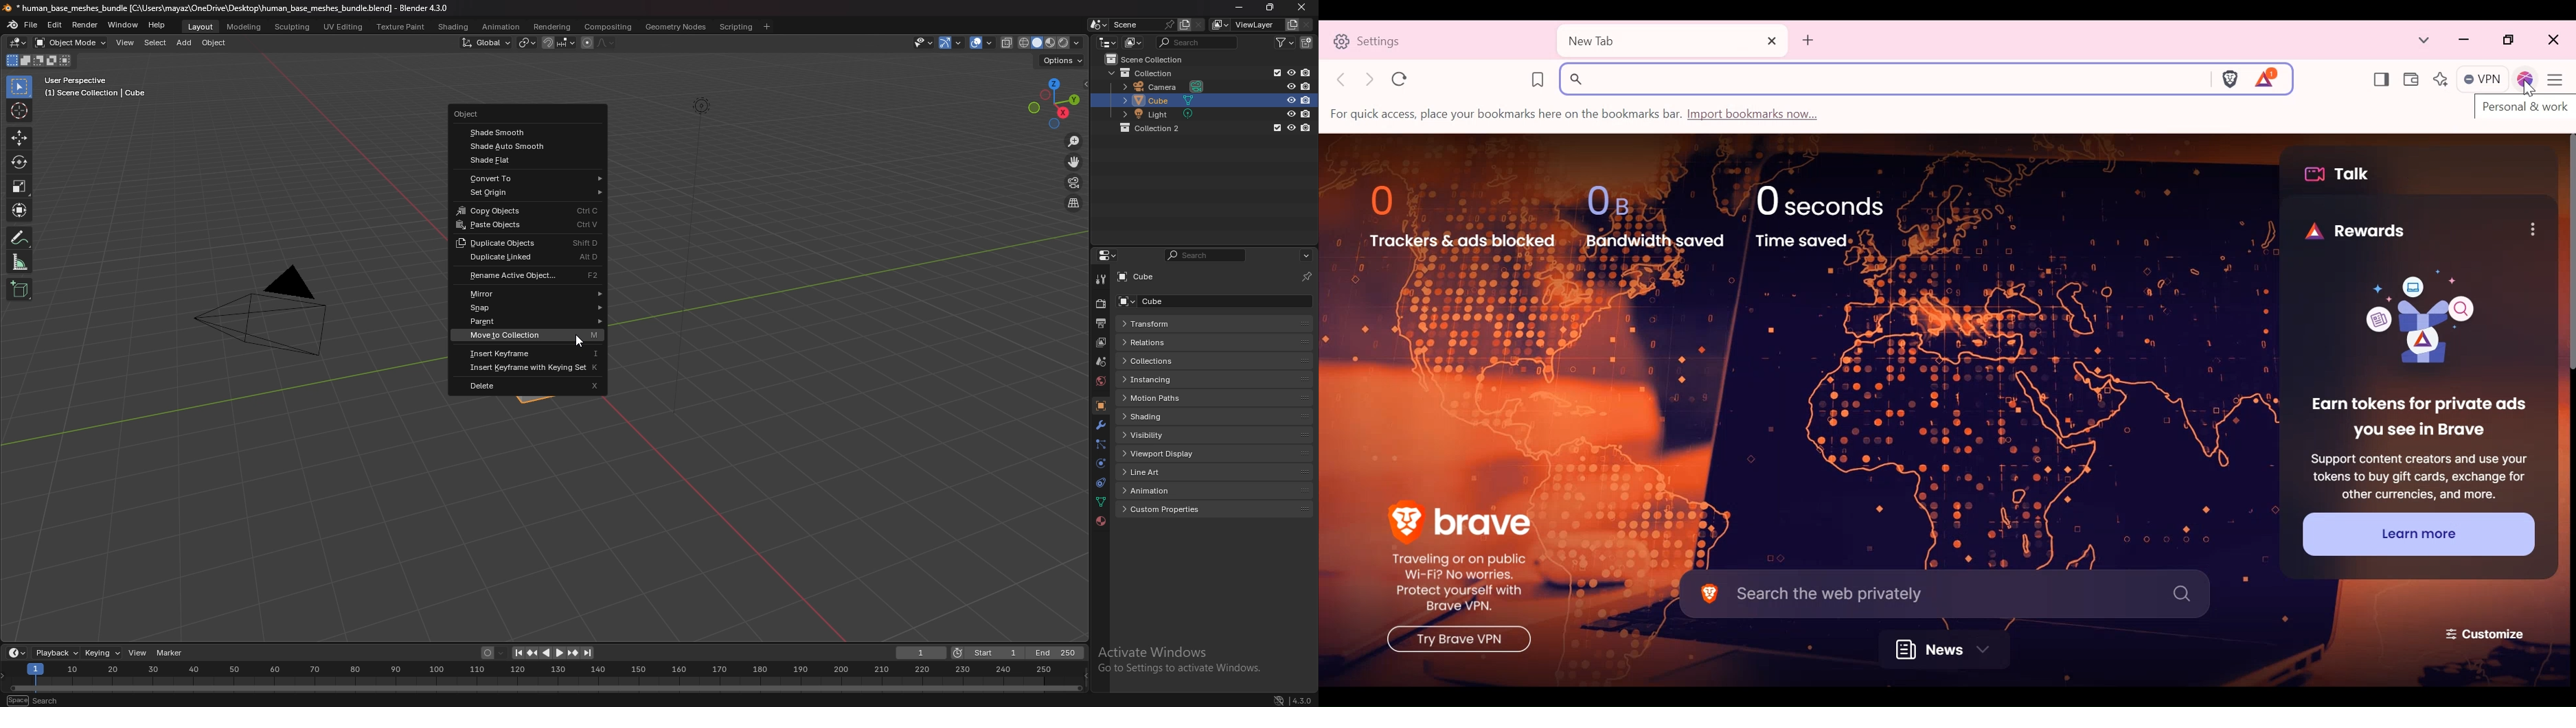  I want to click on cursor, so click(578, 339).